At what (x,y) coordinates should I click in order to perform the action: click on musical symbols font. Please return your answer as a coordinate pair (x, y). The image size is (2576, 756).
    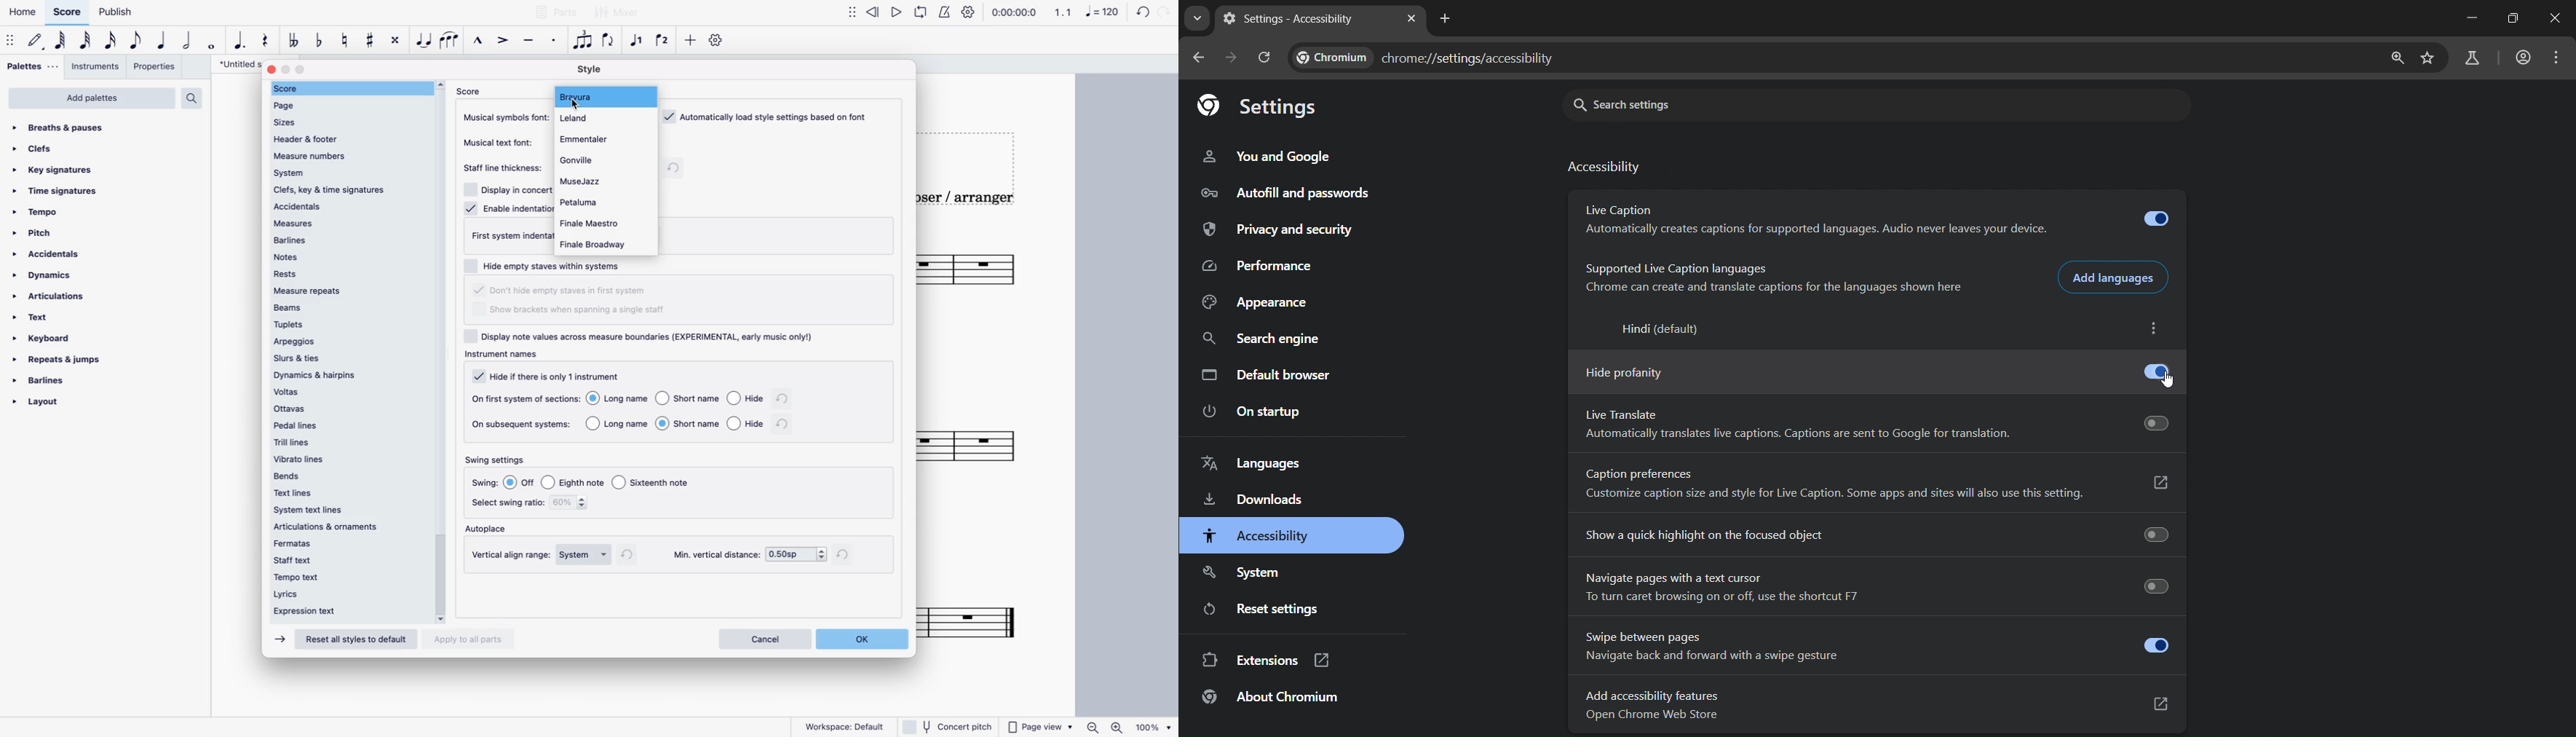
    Looking at the image, I should click on (508, 117).